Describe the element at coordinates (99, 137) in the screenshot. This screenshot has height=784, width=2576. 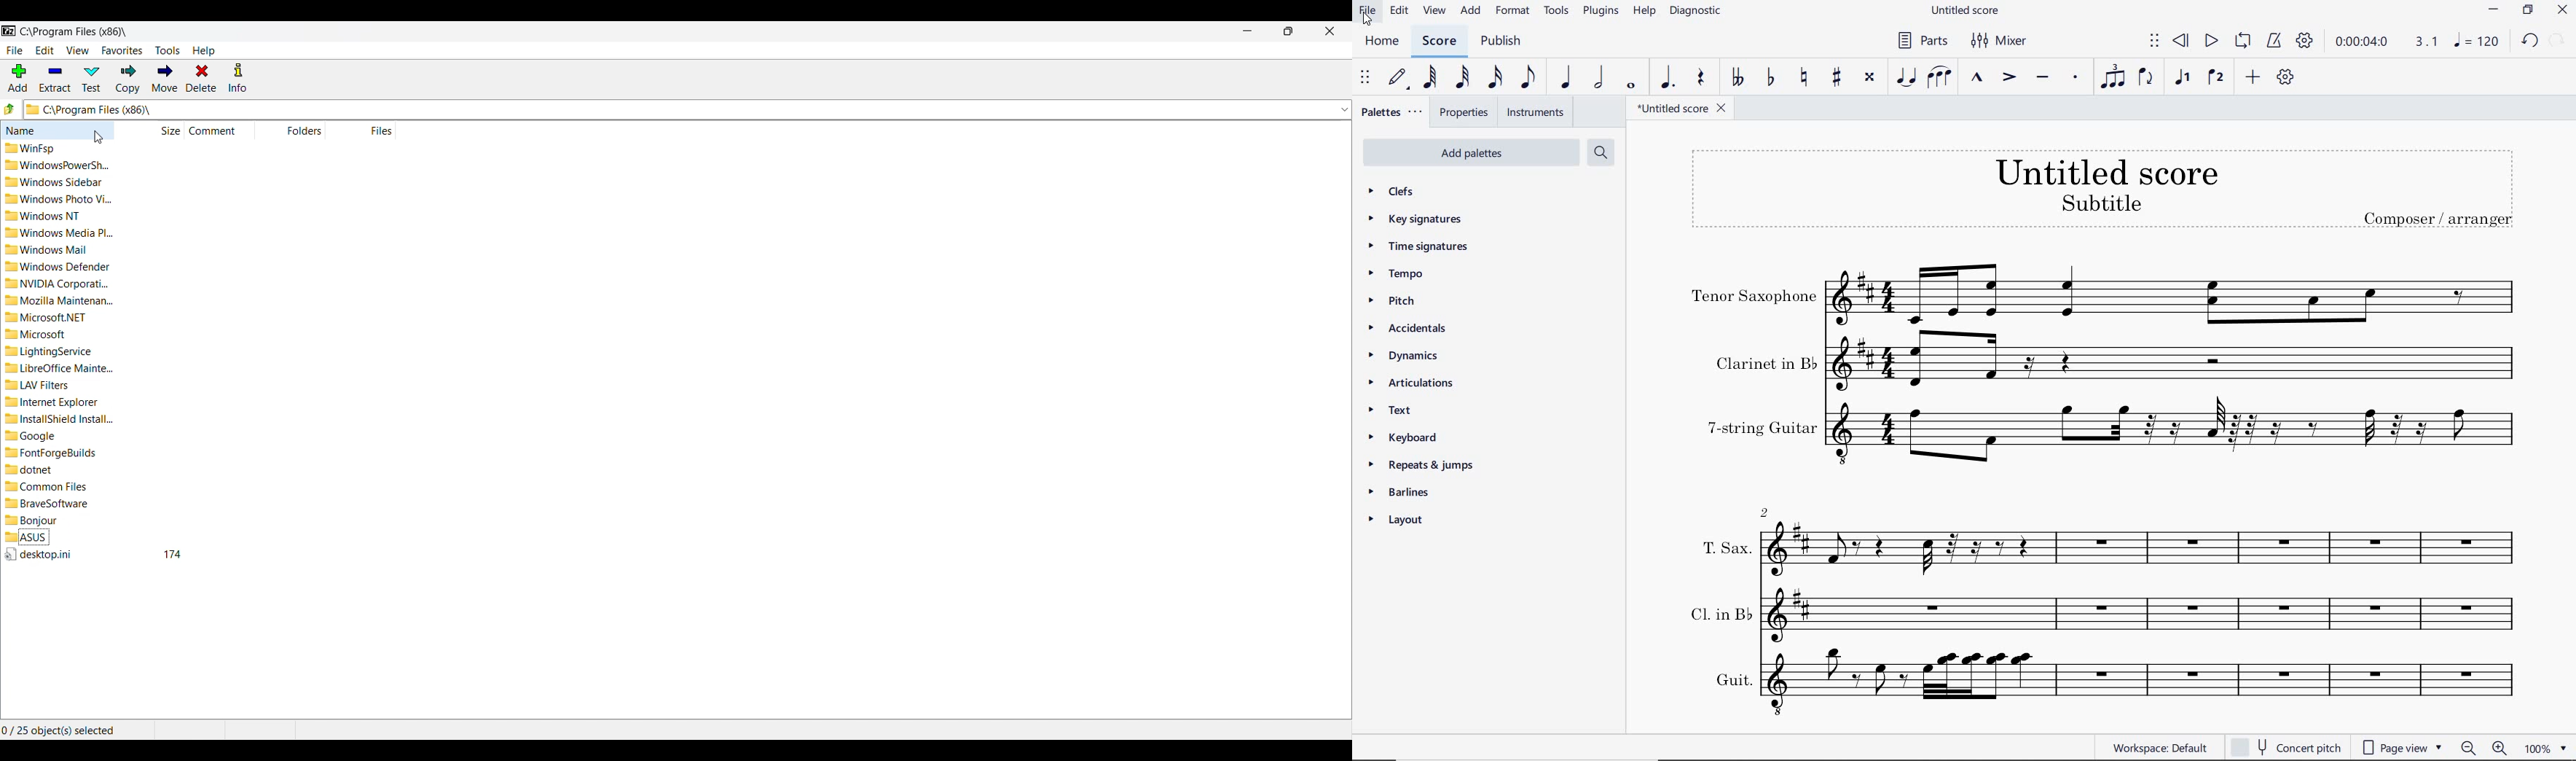
I see `Cursor position unchanged after clicking on Name column` at that location.